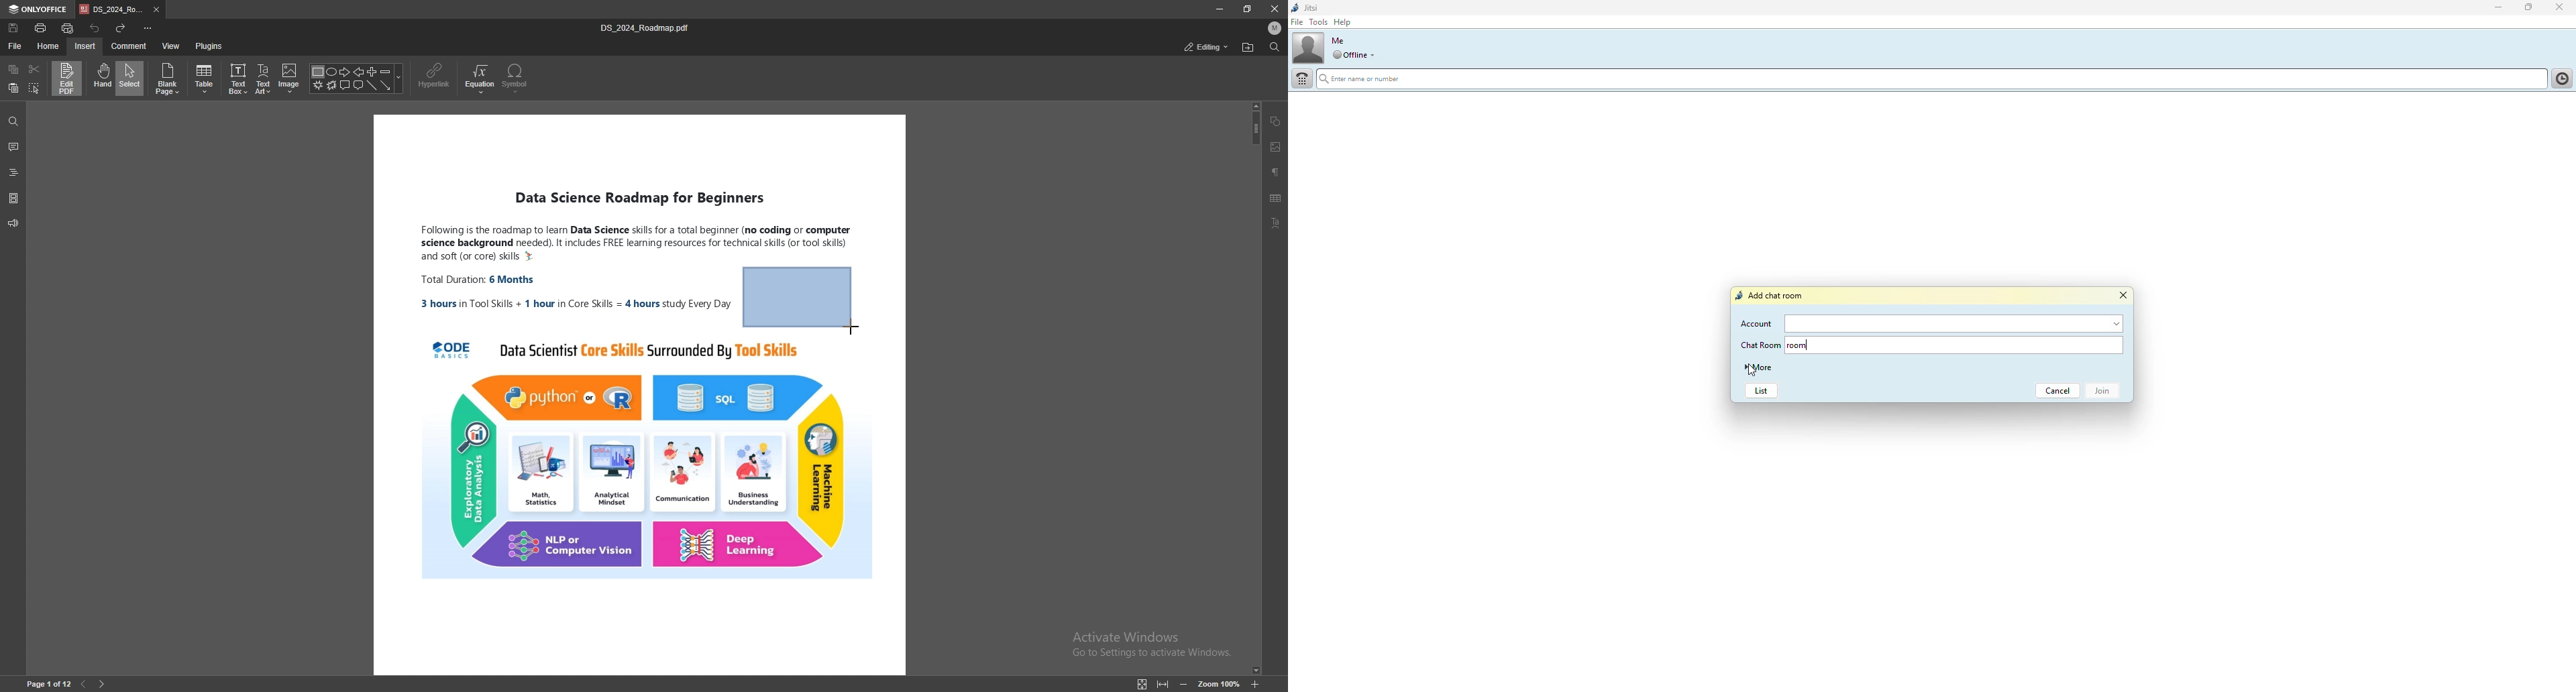 The image size is (2576, 700). What do you see at coordinates (796, 463) in the screenshot?
I see `pdf` at bounding box center [796, 463].